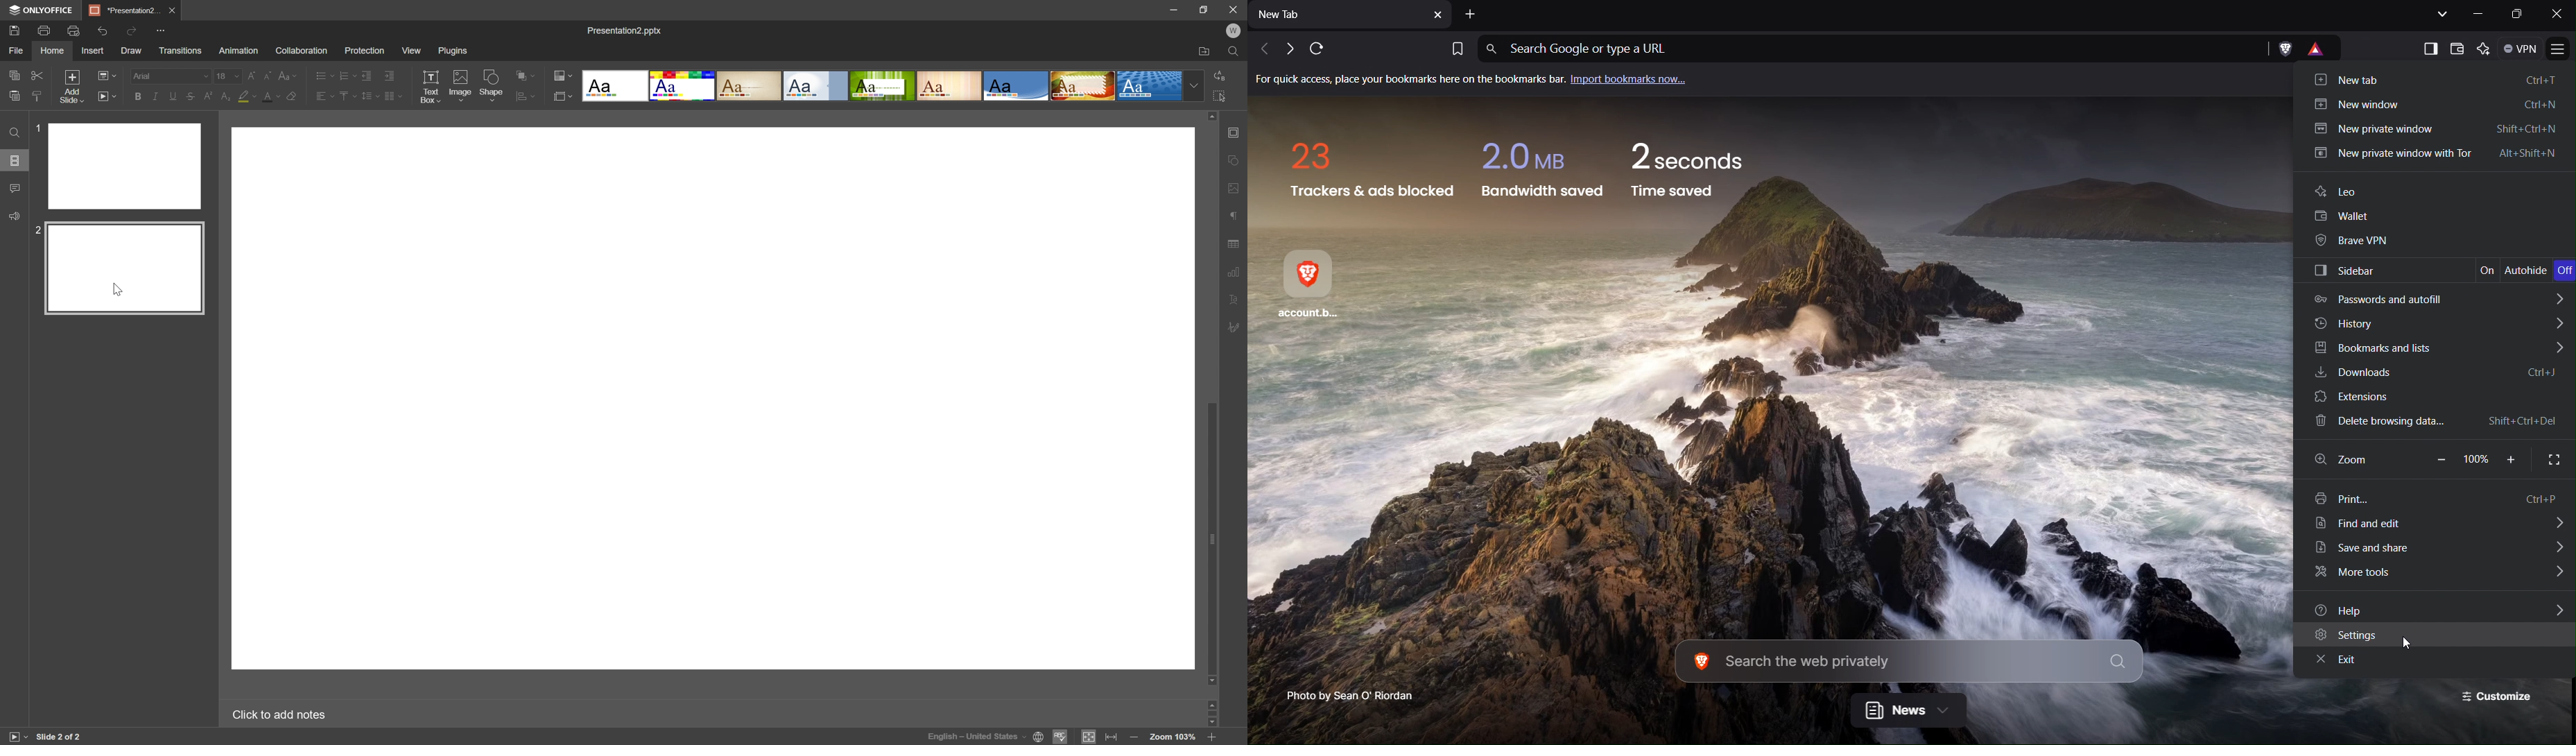 This screenshot has width=2576, height=756. What do you see at coordinates (107, 76) in the screenshot?
I see `Change slide layout` at bounding box center [107, 76].